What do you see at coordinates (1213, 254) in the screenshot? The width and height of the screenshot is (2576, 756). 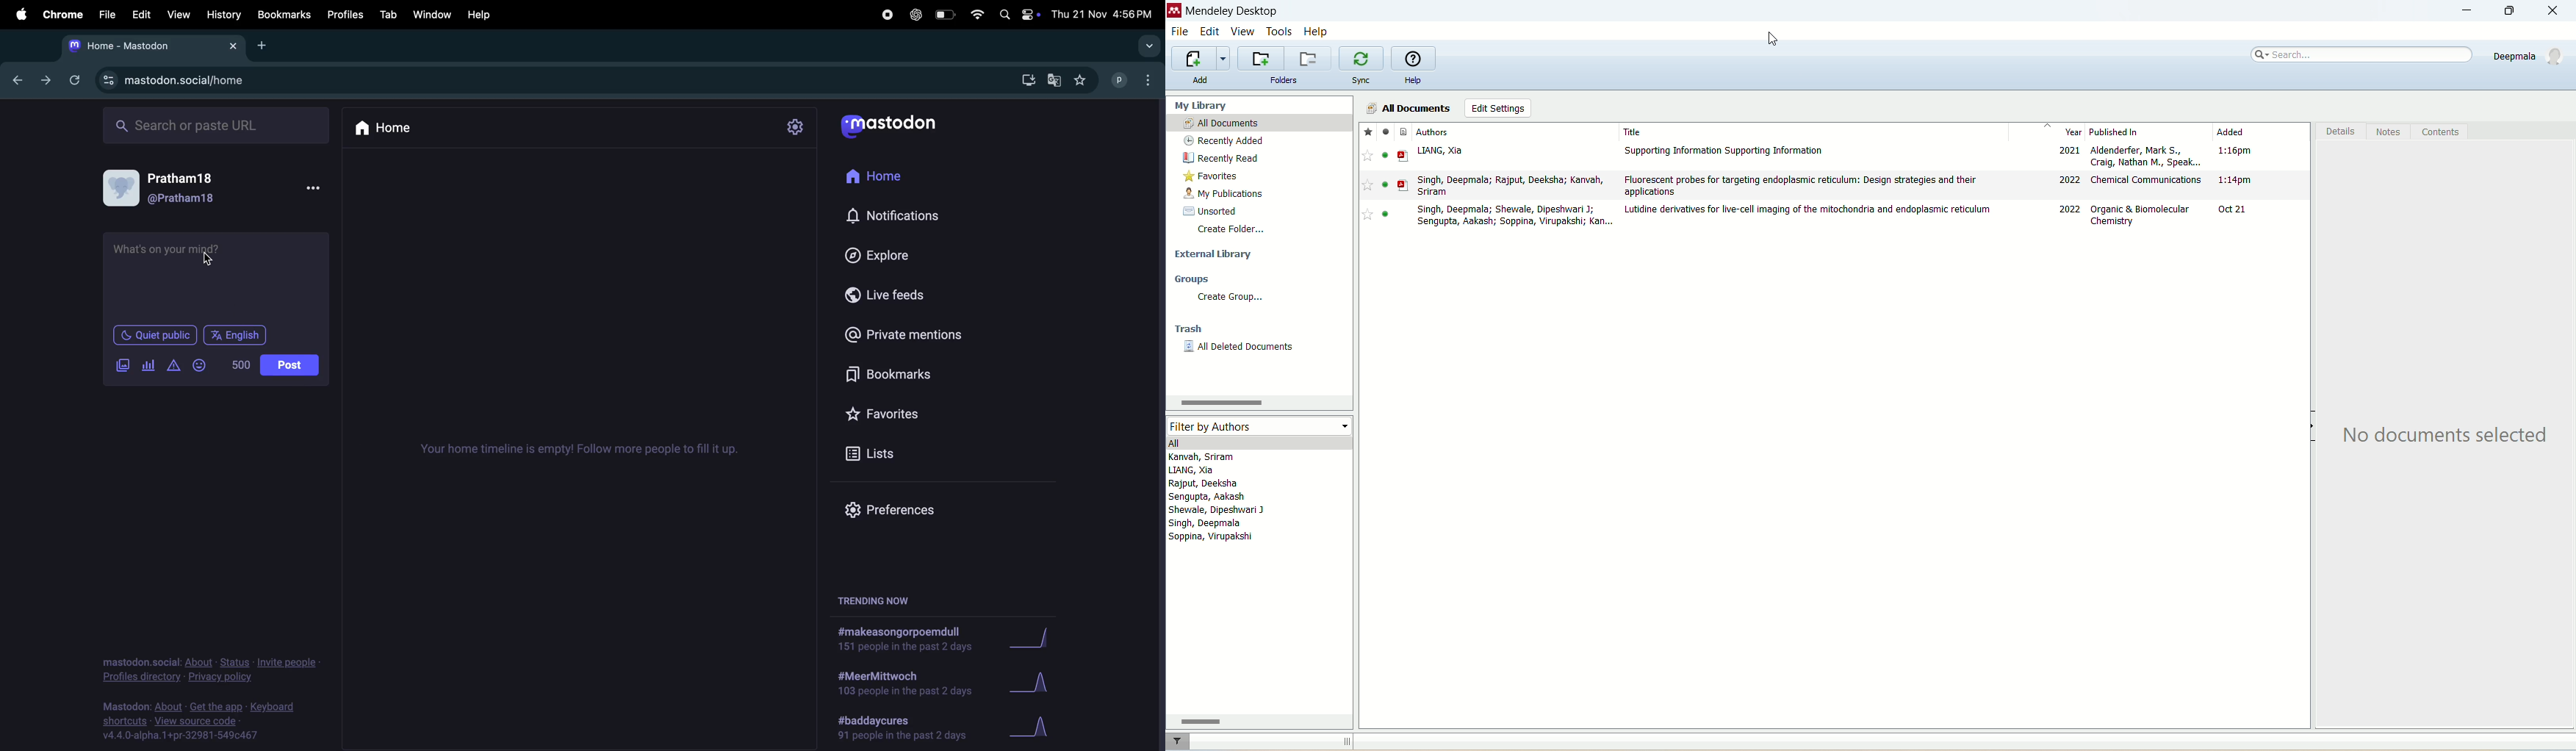 I see `external library` at bounding box center [1213, 254].